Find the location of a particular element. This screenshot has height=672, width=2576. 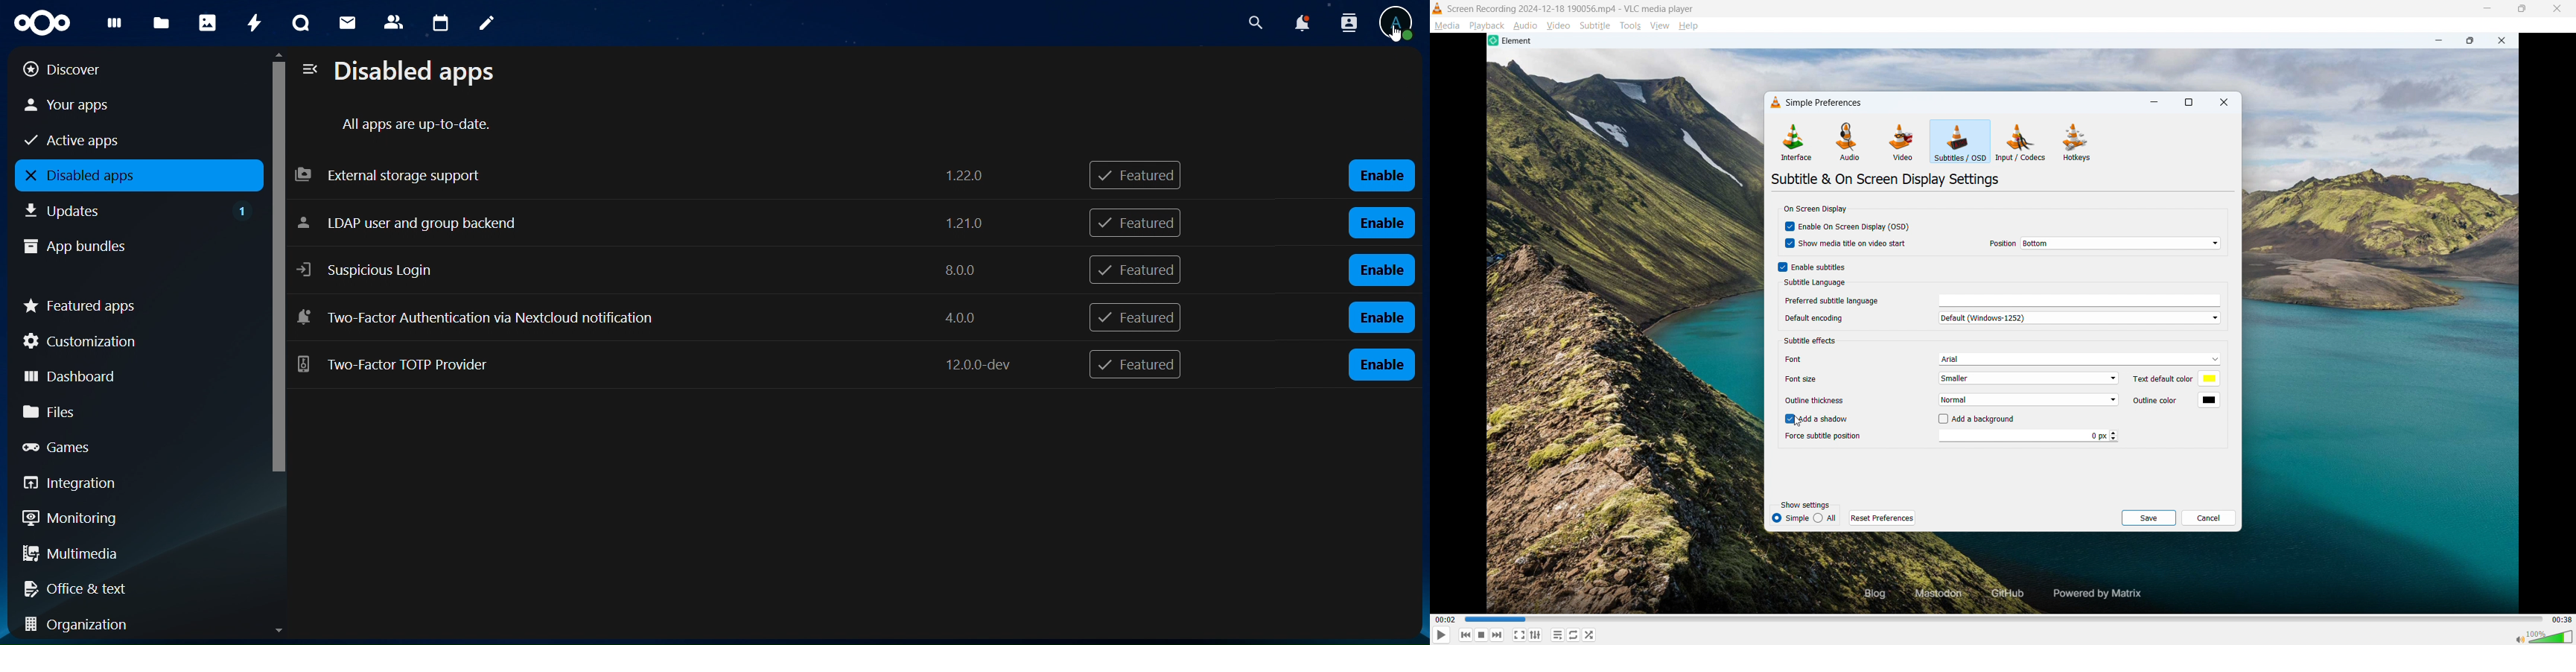

integration is located at coordinates (128, 483).